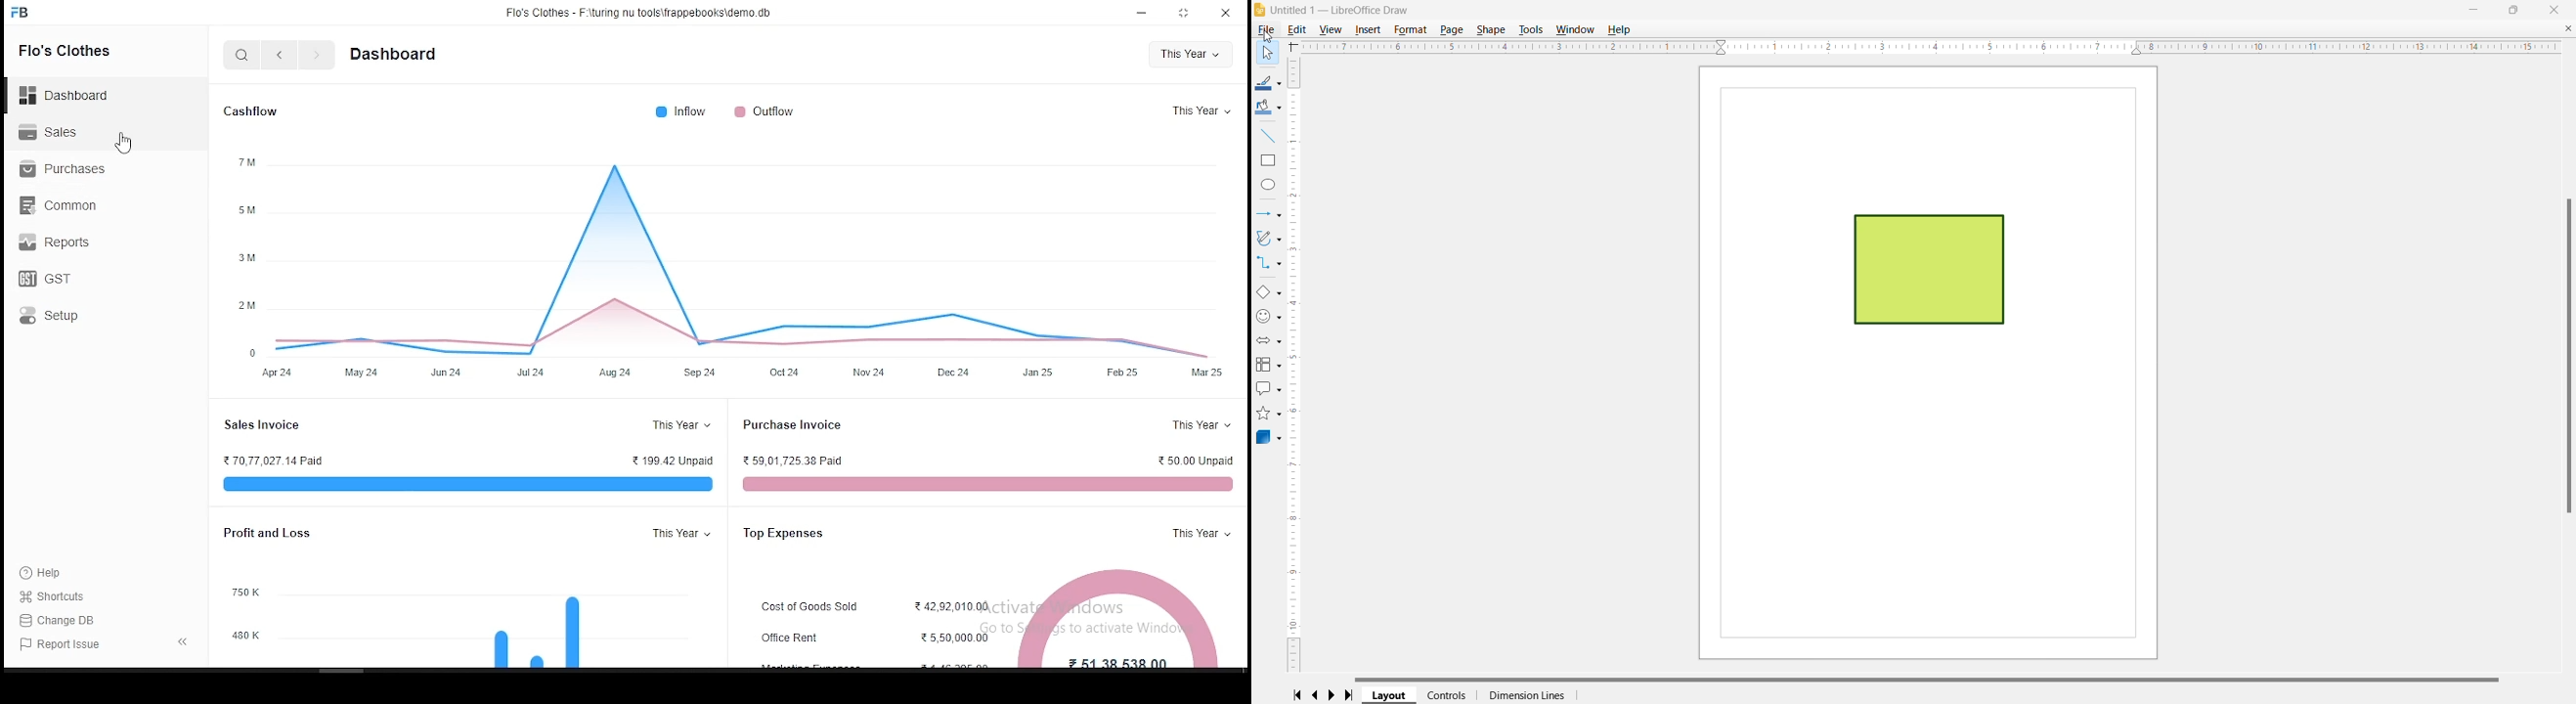  What do you see at coordinates (1188, 462) in the screenshot?
I see `50.00 Unpaid` at bounding box center [1188, 462].